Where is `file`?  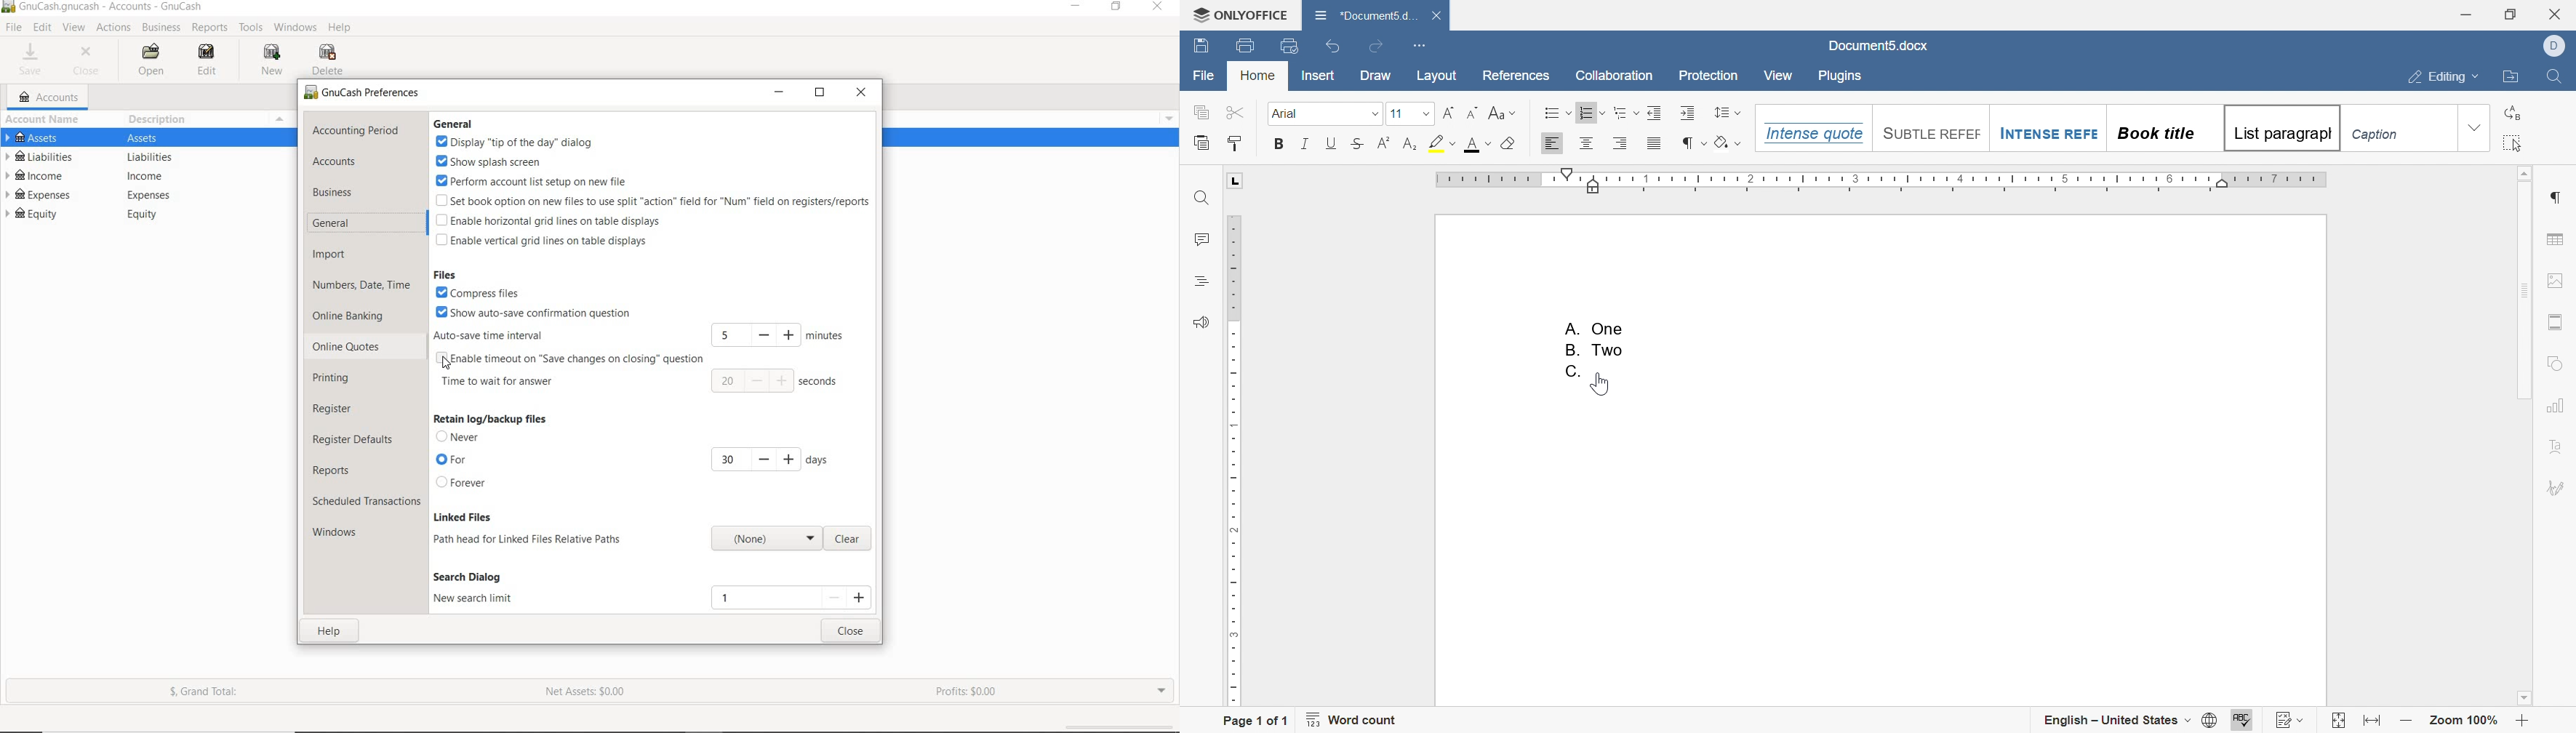 file is located at coordinates (1204, 76).